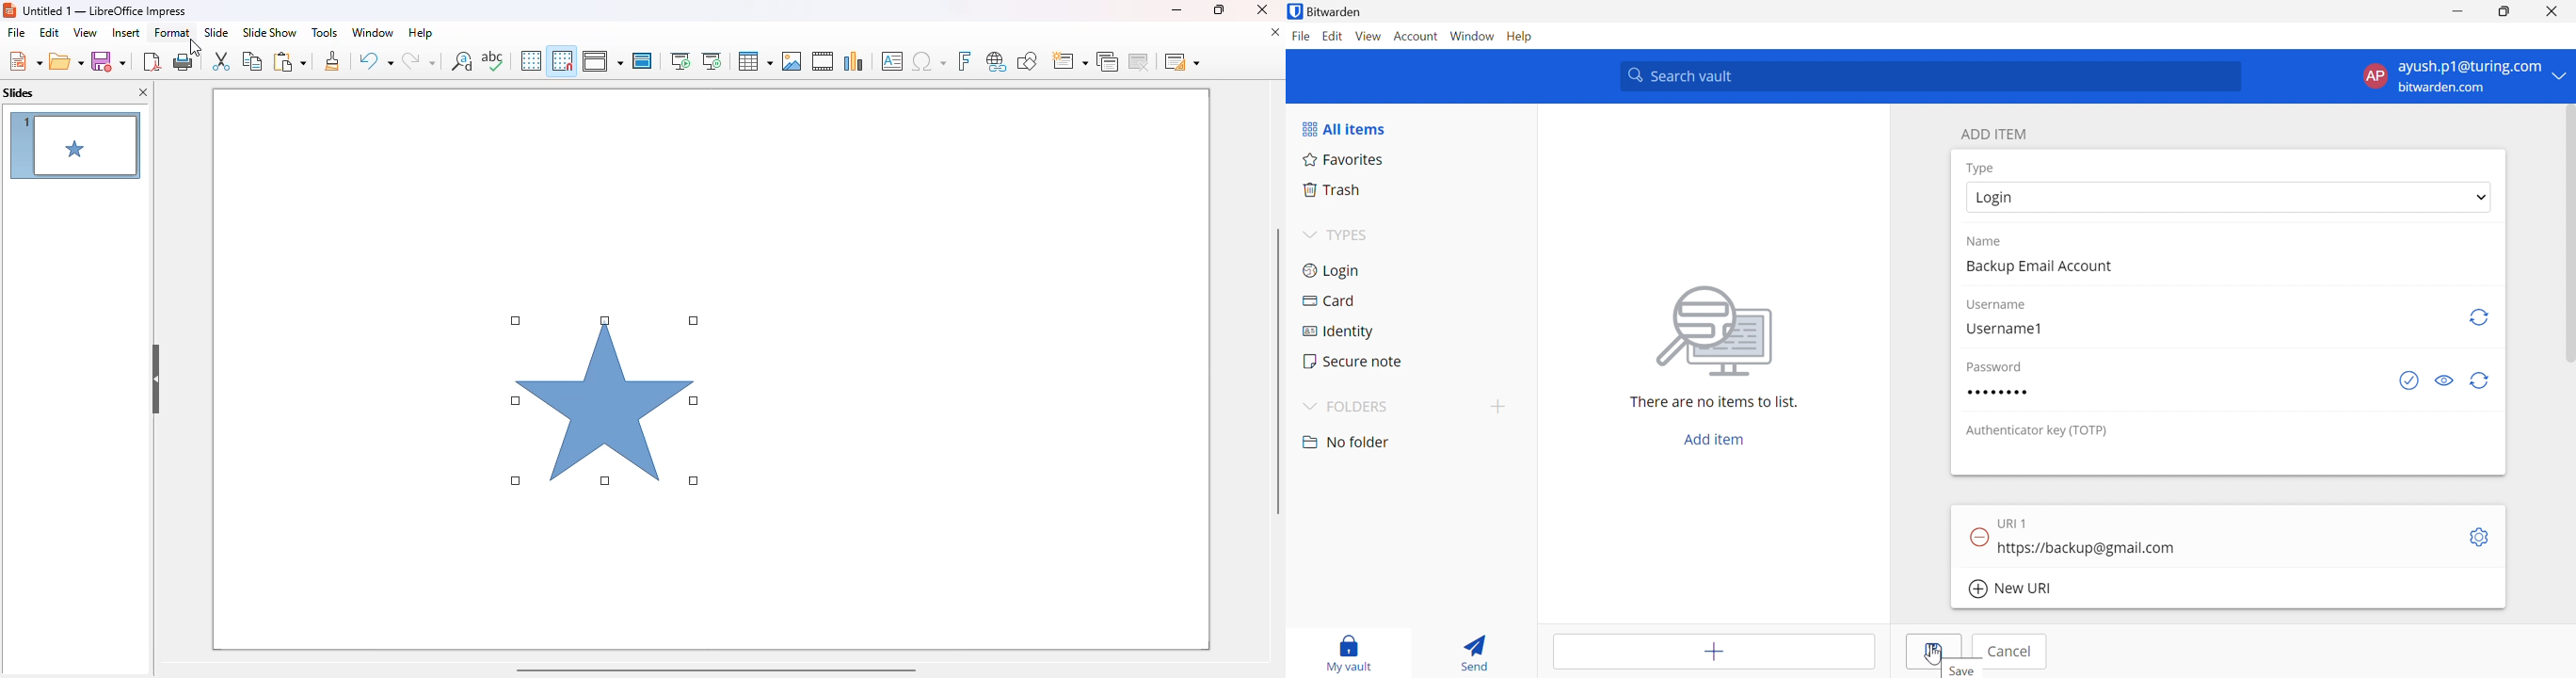  I want to click on display grid, so click(530, 60).